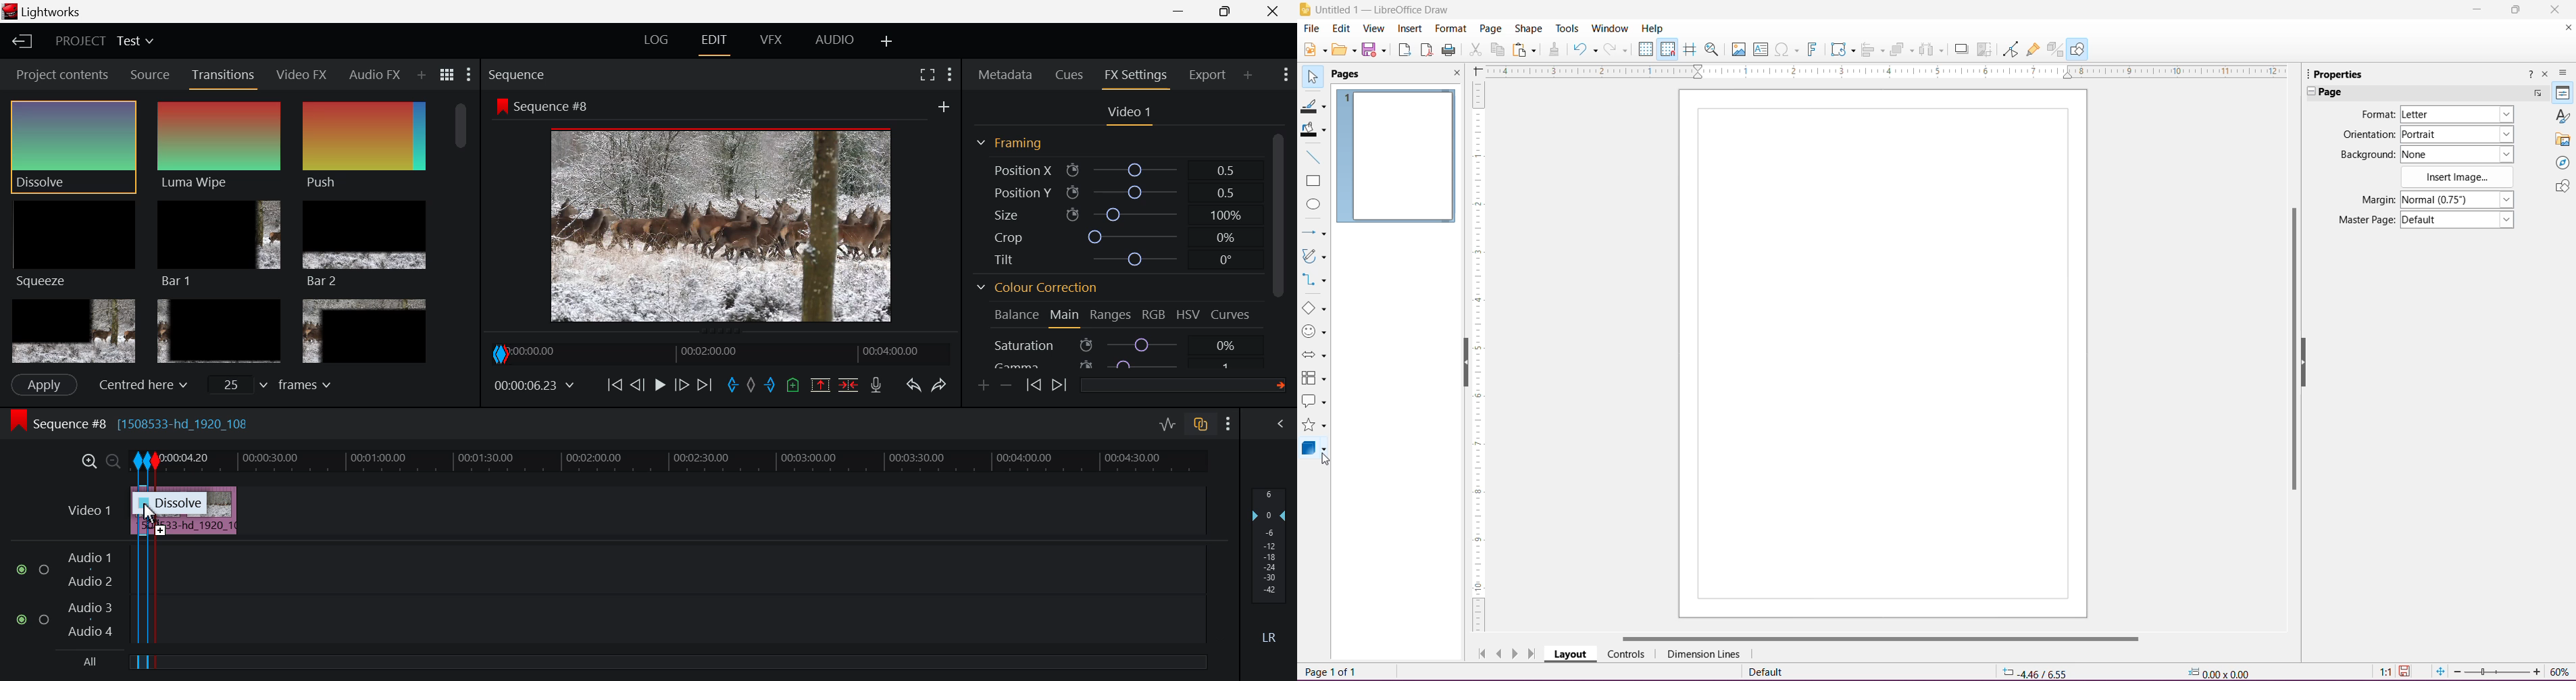 This screenshot has width=2576, height=700. I want to click on Record Voiceover, so click(876, 385).